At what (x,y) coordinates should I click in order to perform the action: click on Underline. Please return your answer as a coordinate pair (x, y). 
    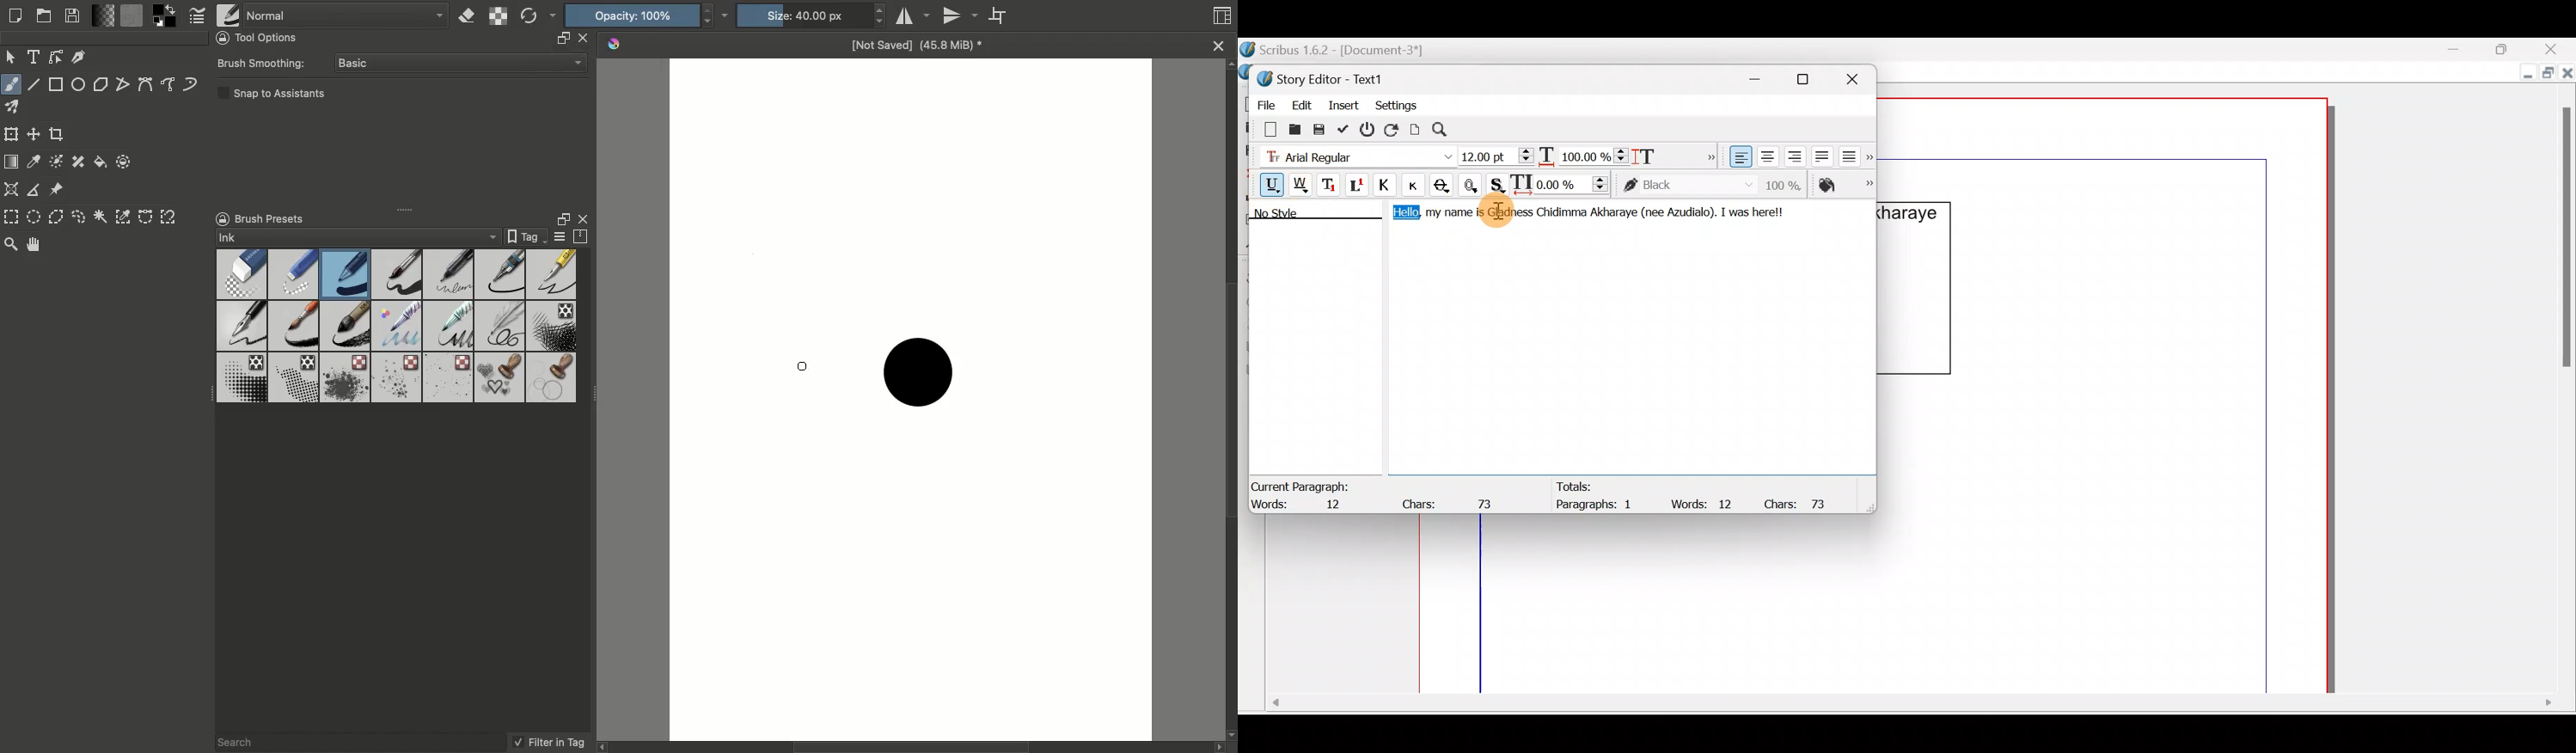
    Looking at the image, I should click on (1265, 183).